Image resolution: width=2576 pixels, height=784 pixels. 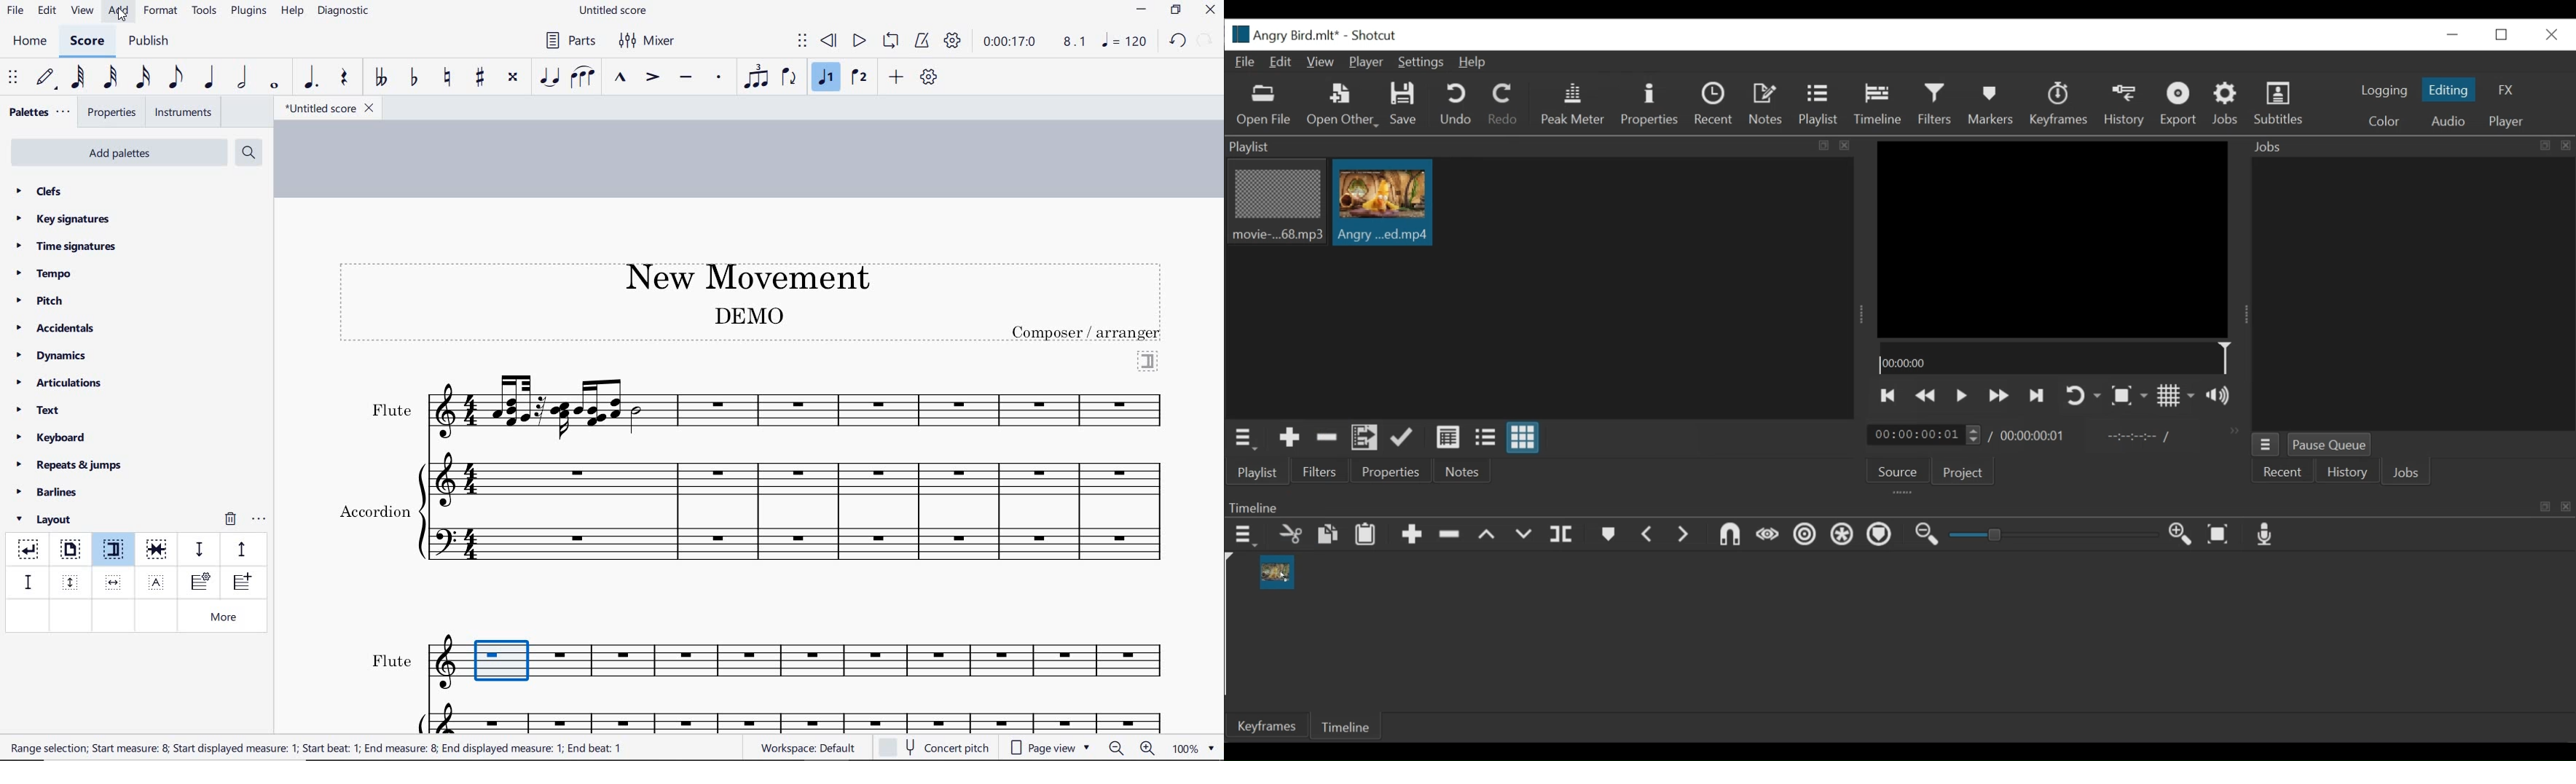 I want to click on quarter note, so click(x=208, y=78).